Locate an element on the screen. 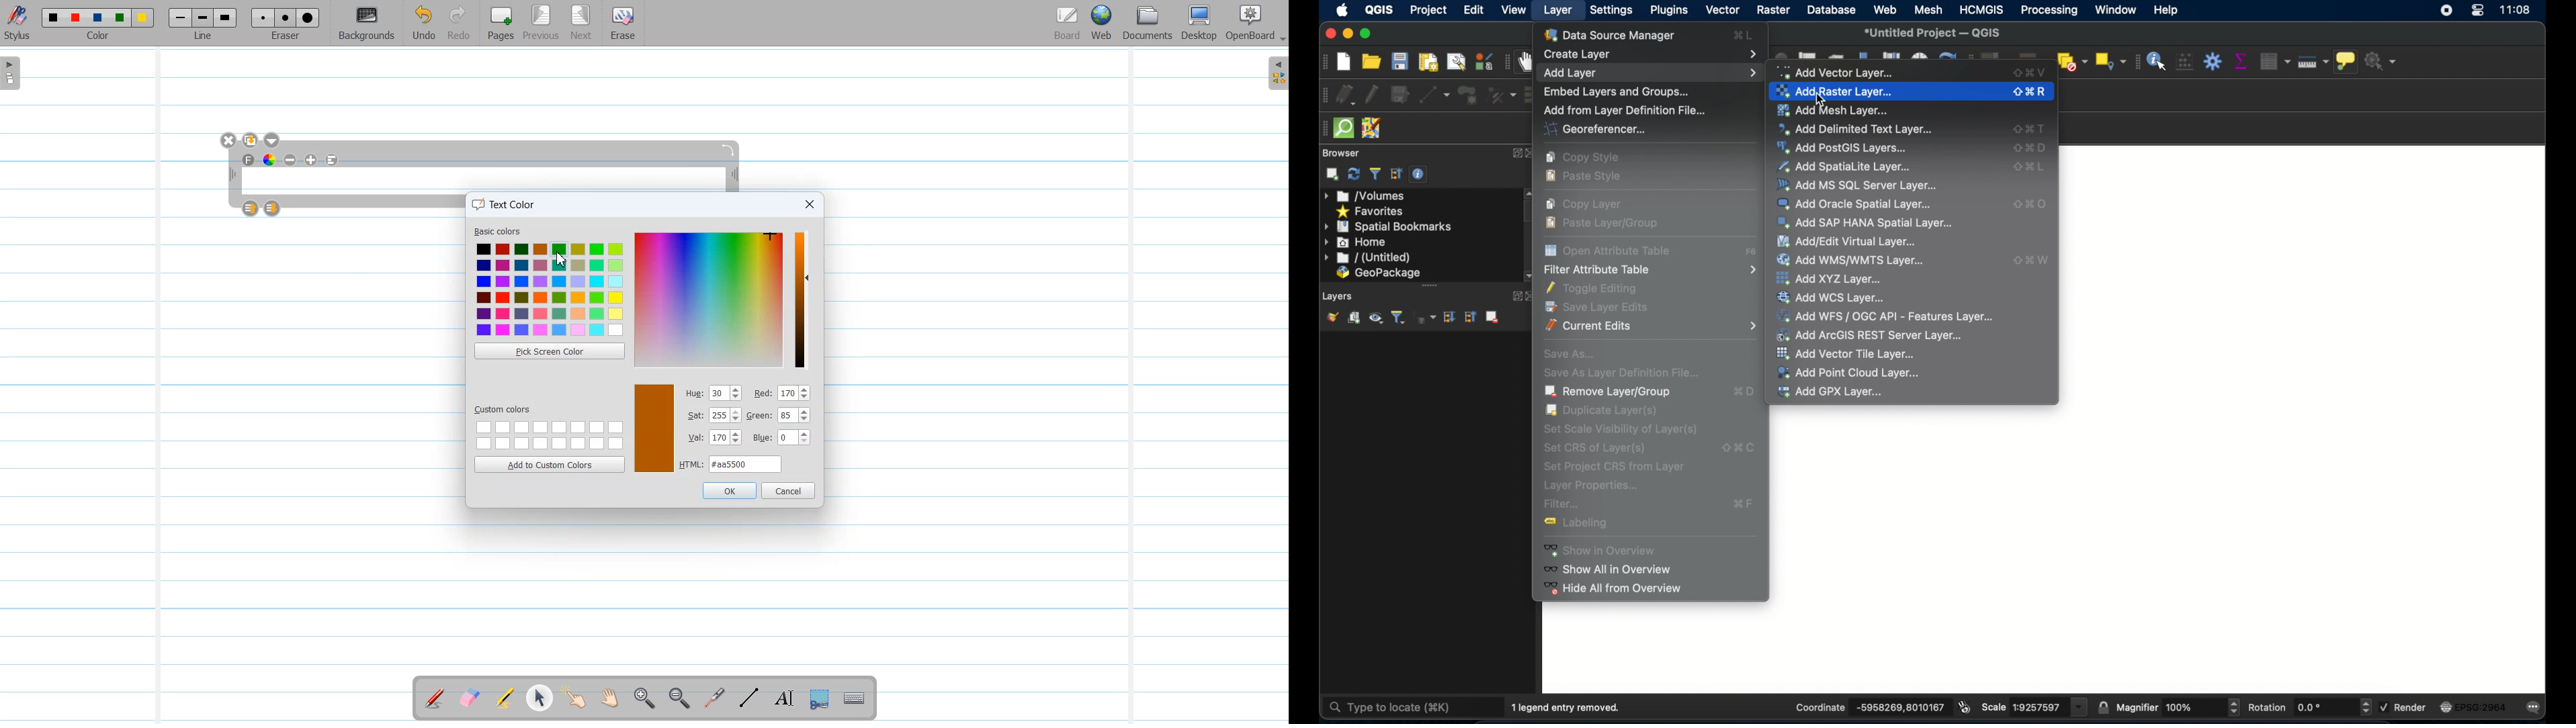 The width and height of the screenshot is (2576, 728). Sat adjuster is located at coordinates (714, 416).